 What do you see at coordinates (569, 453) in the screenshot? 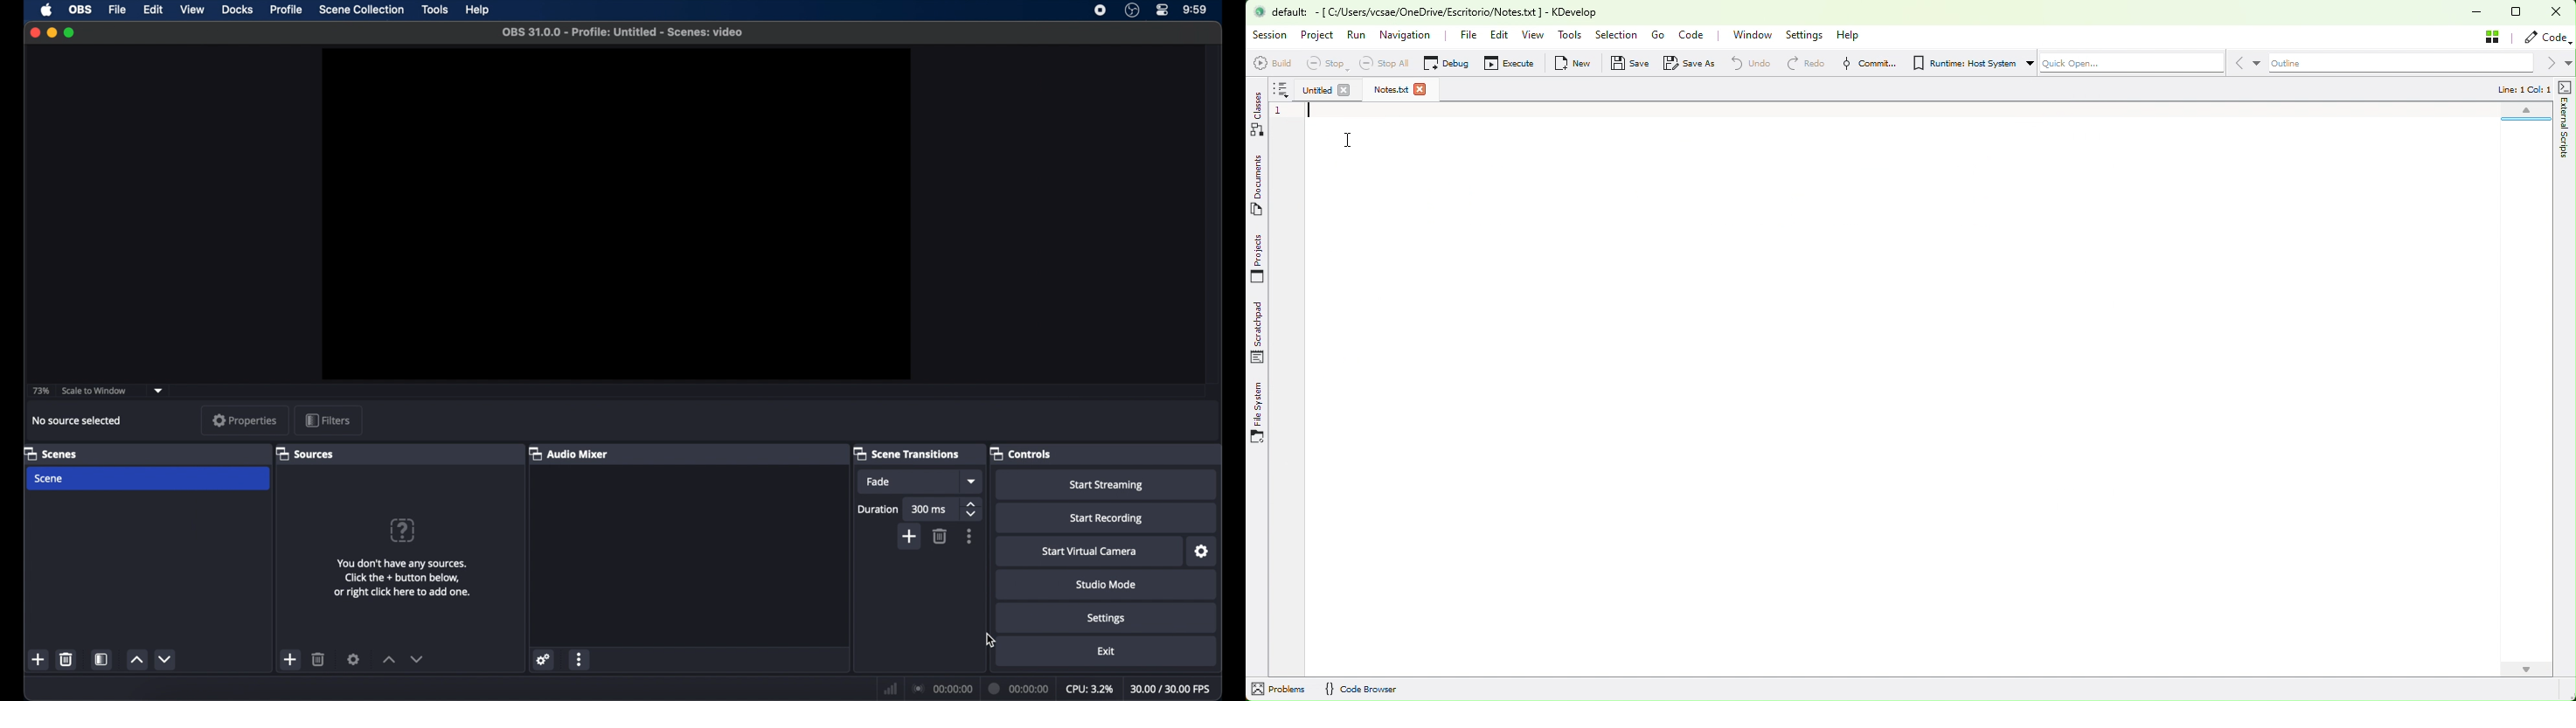
I see `audio mixer` at bounding box center [569, 453].